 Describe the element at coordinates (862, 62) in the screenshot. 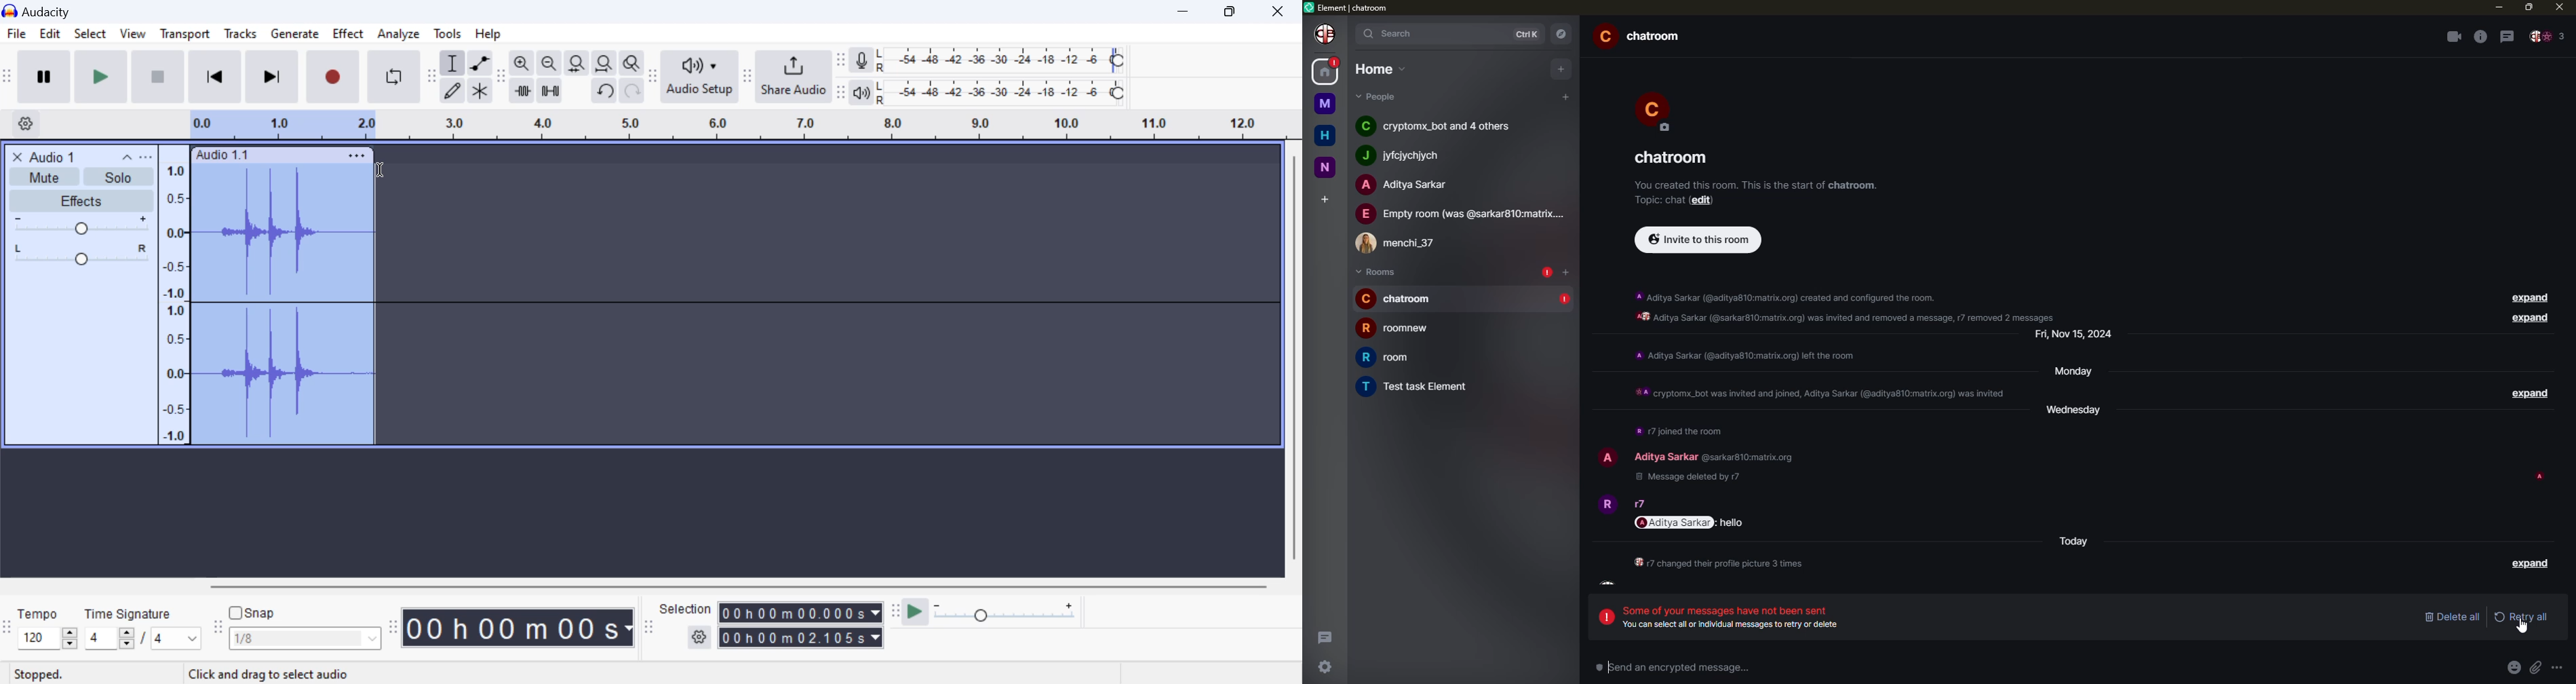

I see `record meter` at that location.